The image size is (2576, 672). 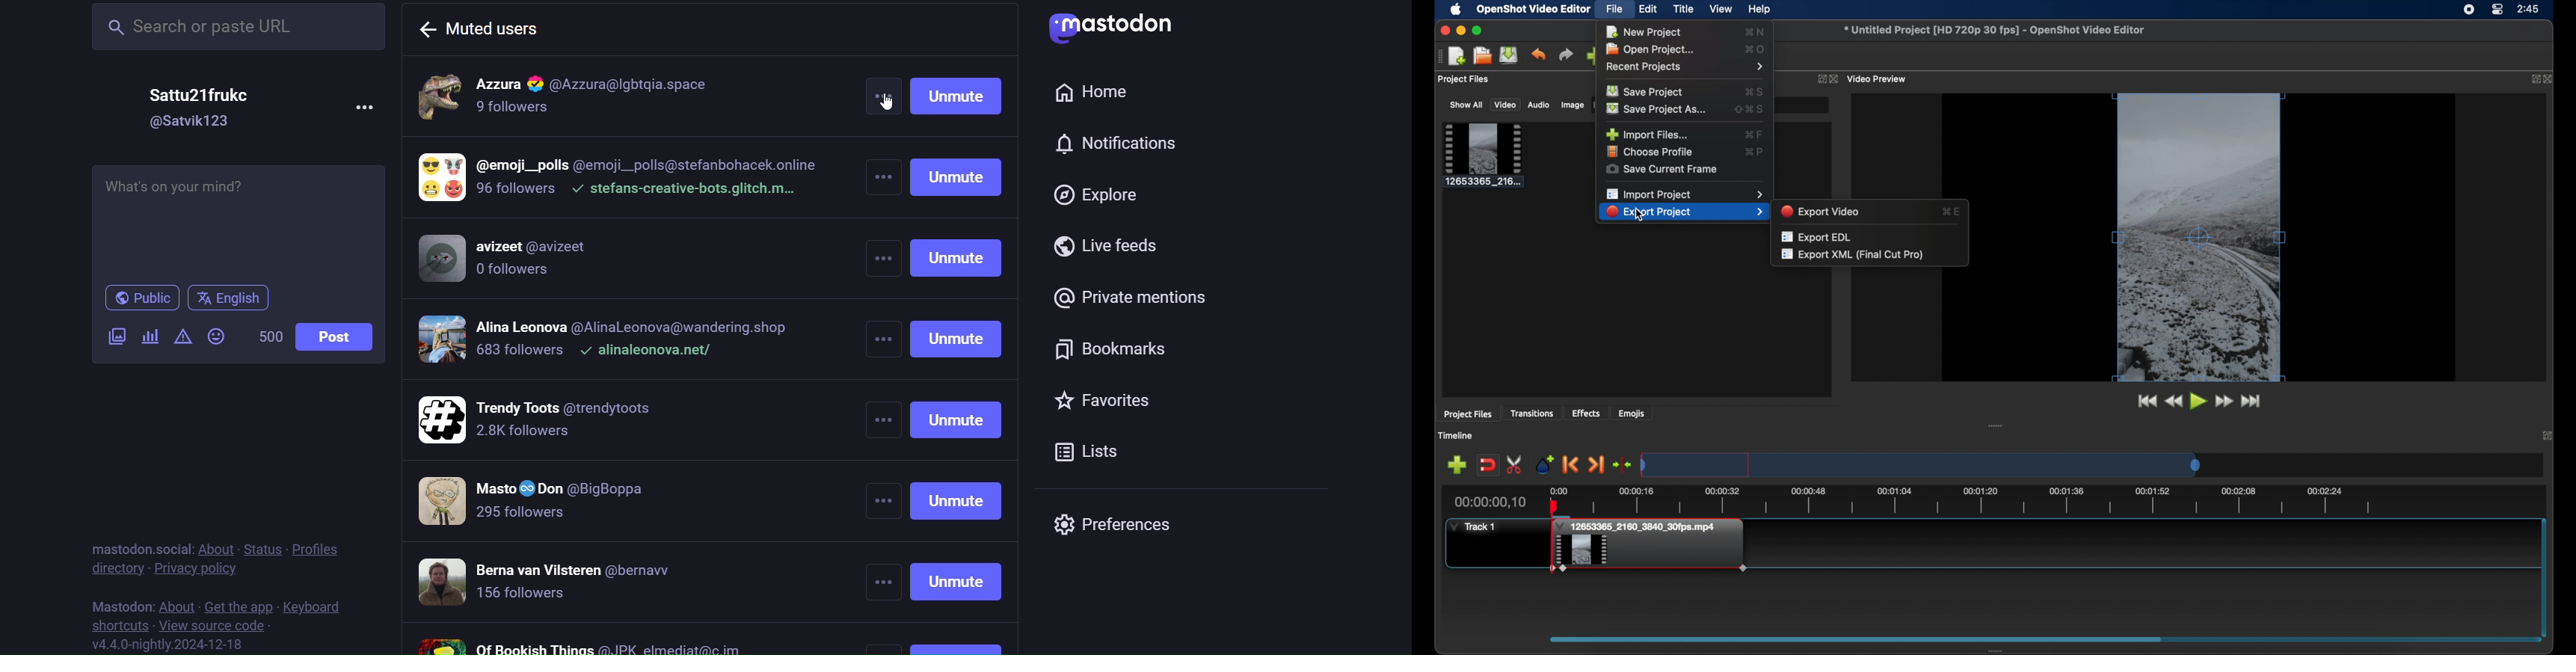 I want to click on version, so click(x=168, y=643).